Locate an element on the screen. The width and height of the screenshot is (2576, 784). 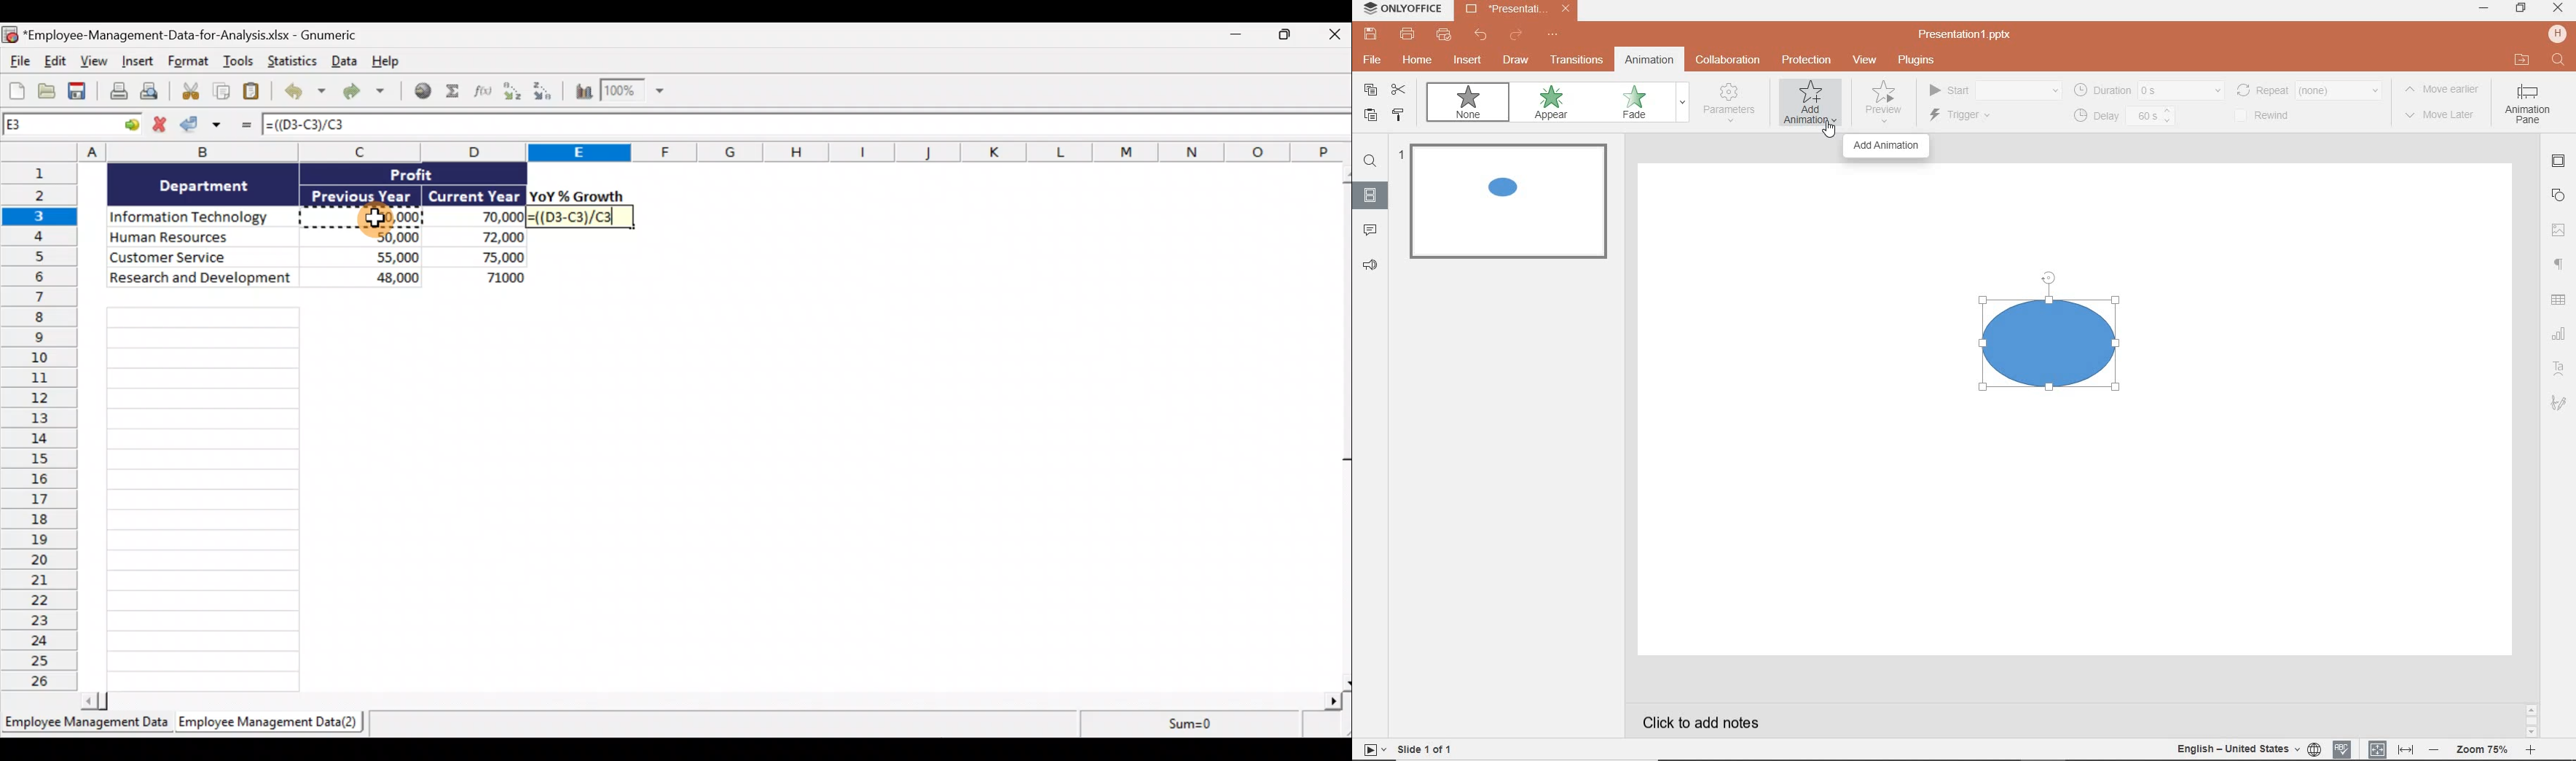
customize quick access toolbar is located at coordinates (1553, 36).